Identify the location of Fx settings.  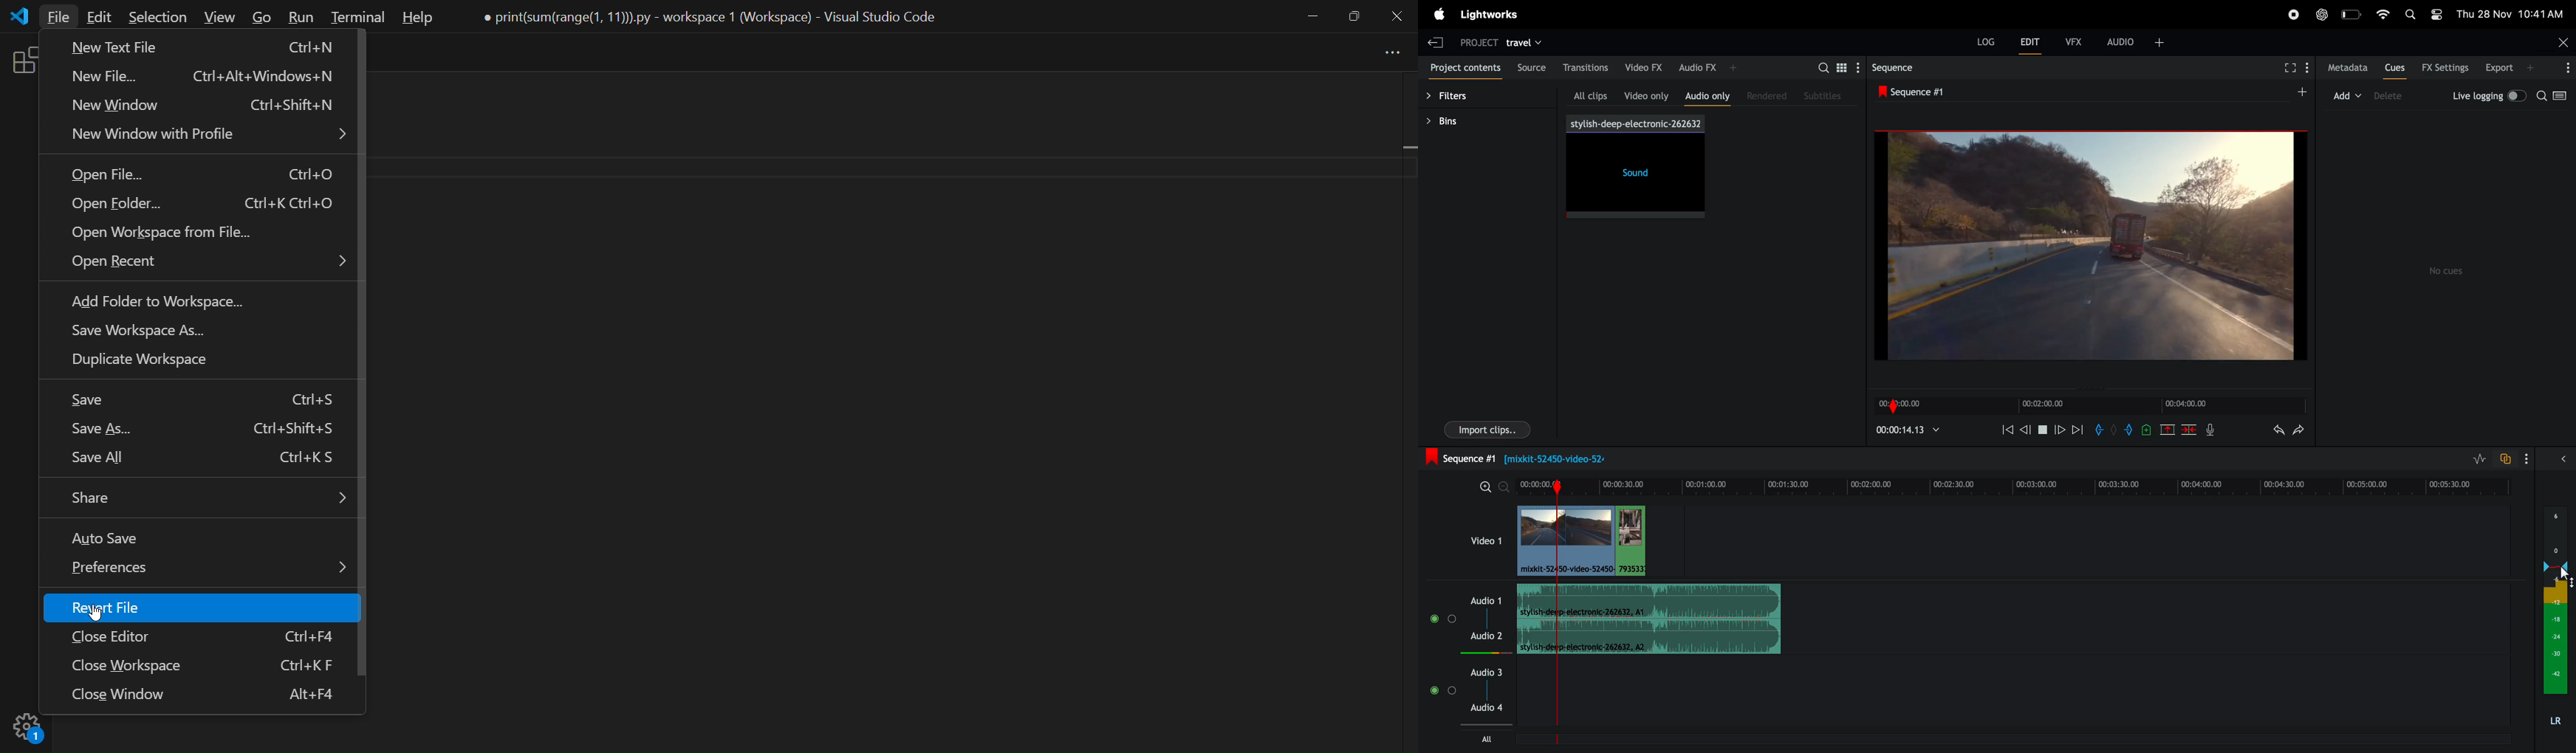
(2446, 67).